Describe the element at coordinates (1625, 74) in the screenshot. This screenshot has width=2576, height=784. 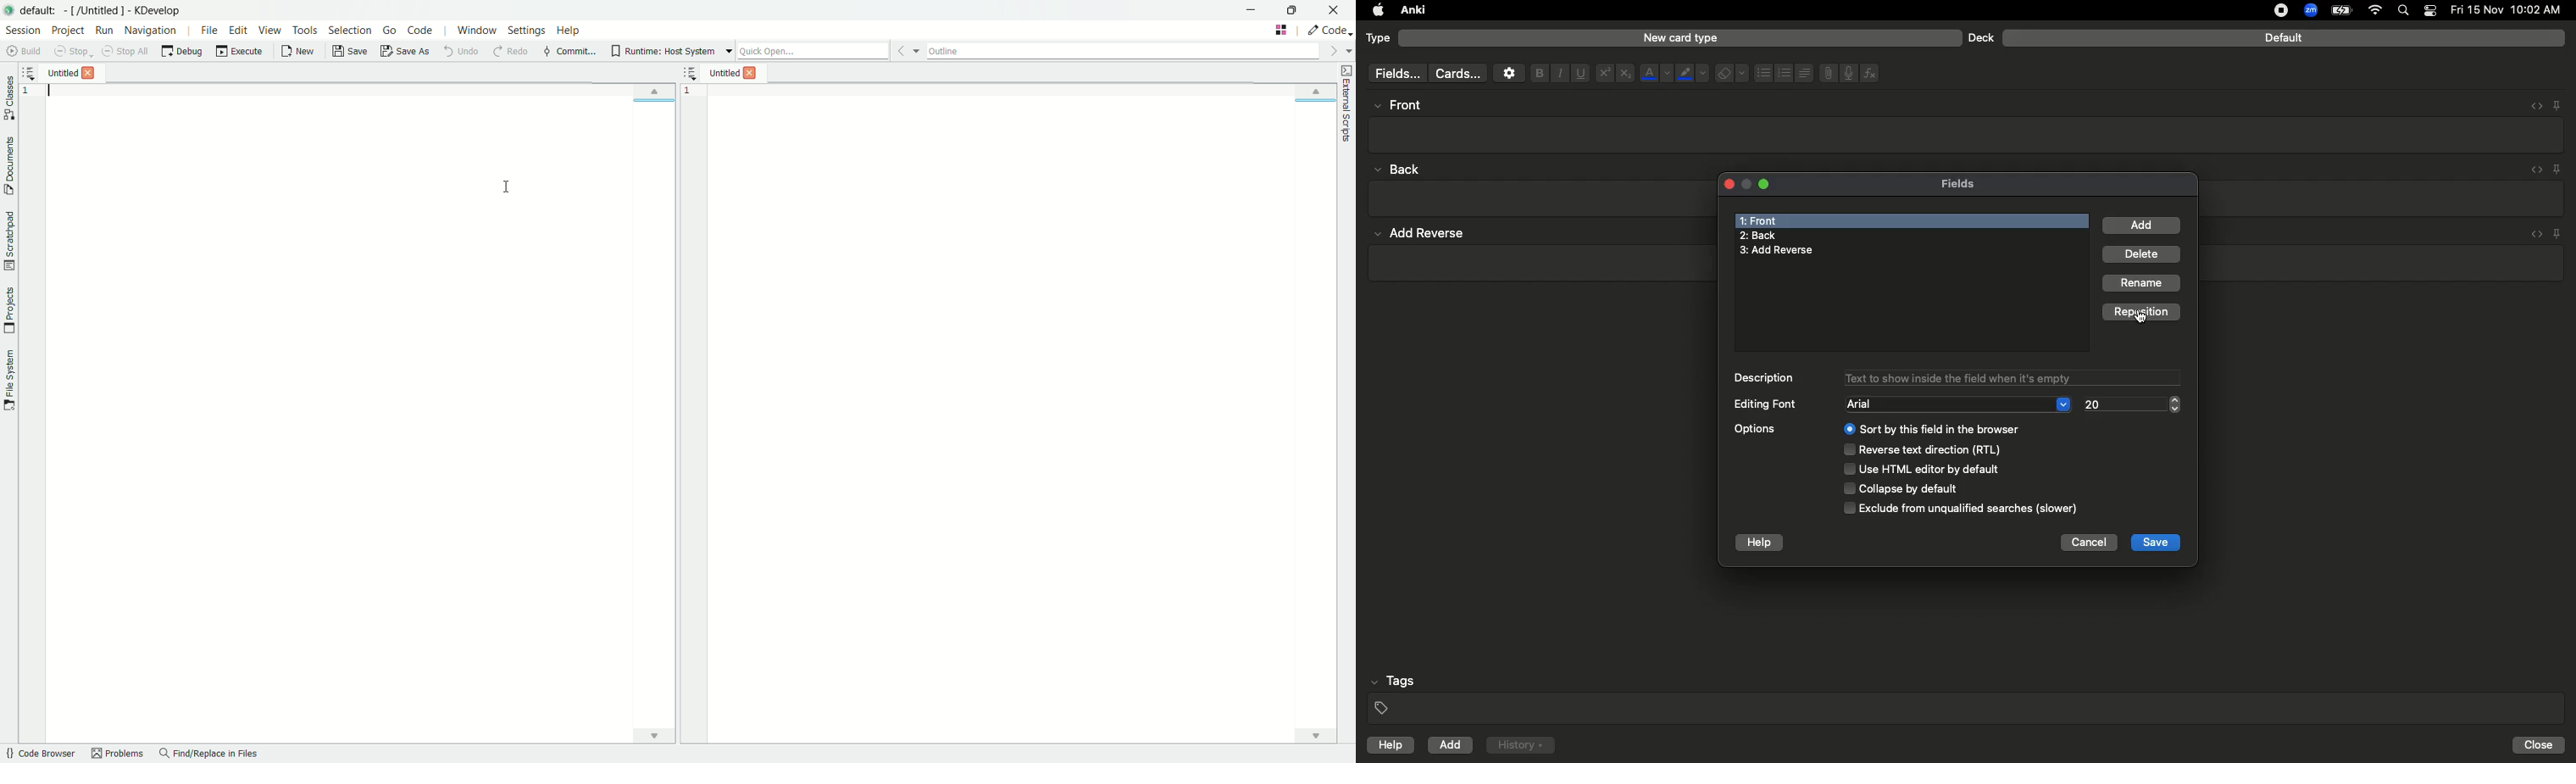
I see `Subscript` at that location.